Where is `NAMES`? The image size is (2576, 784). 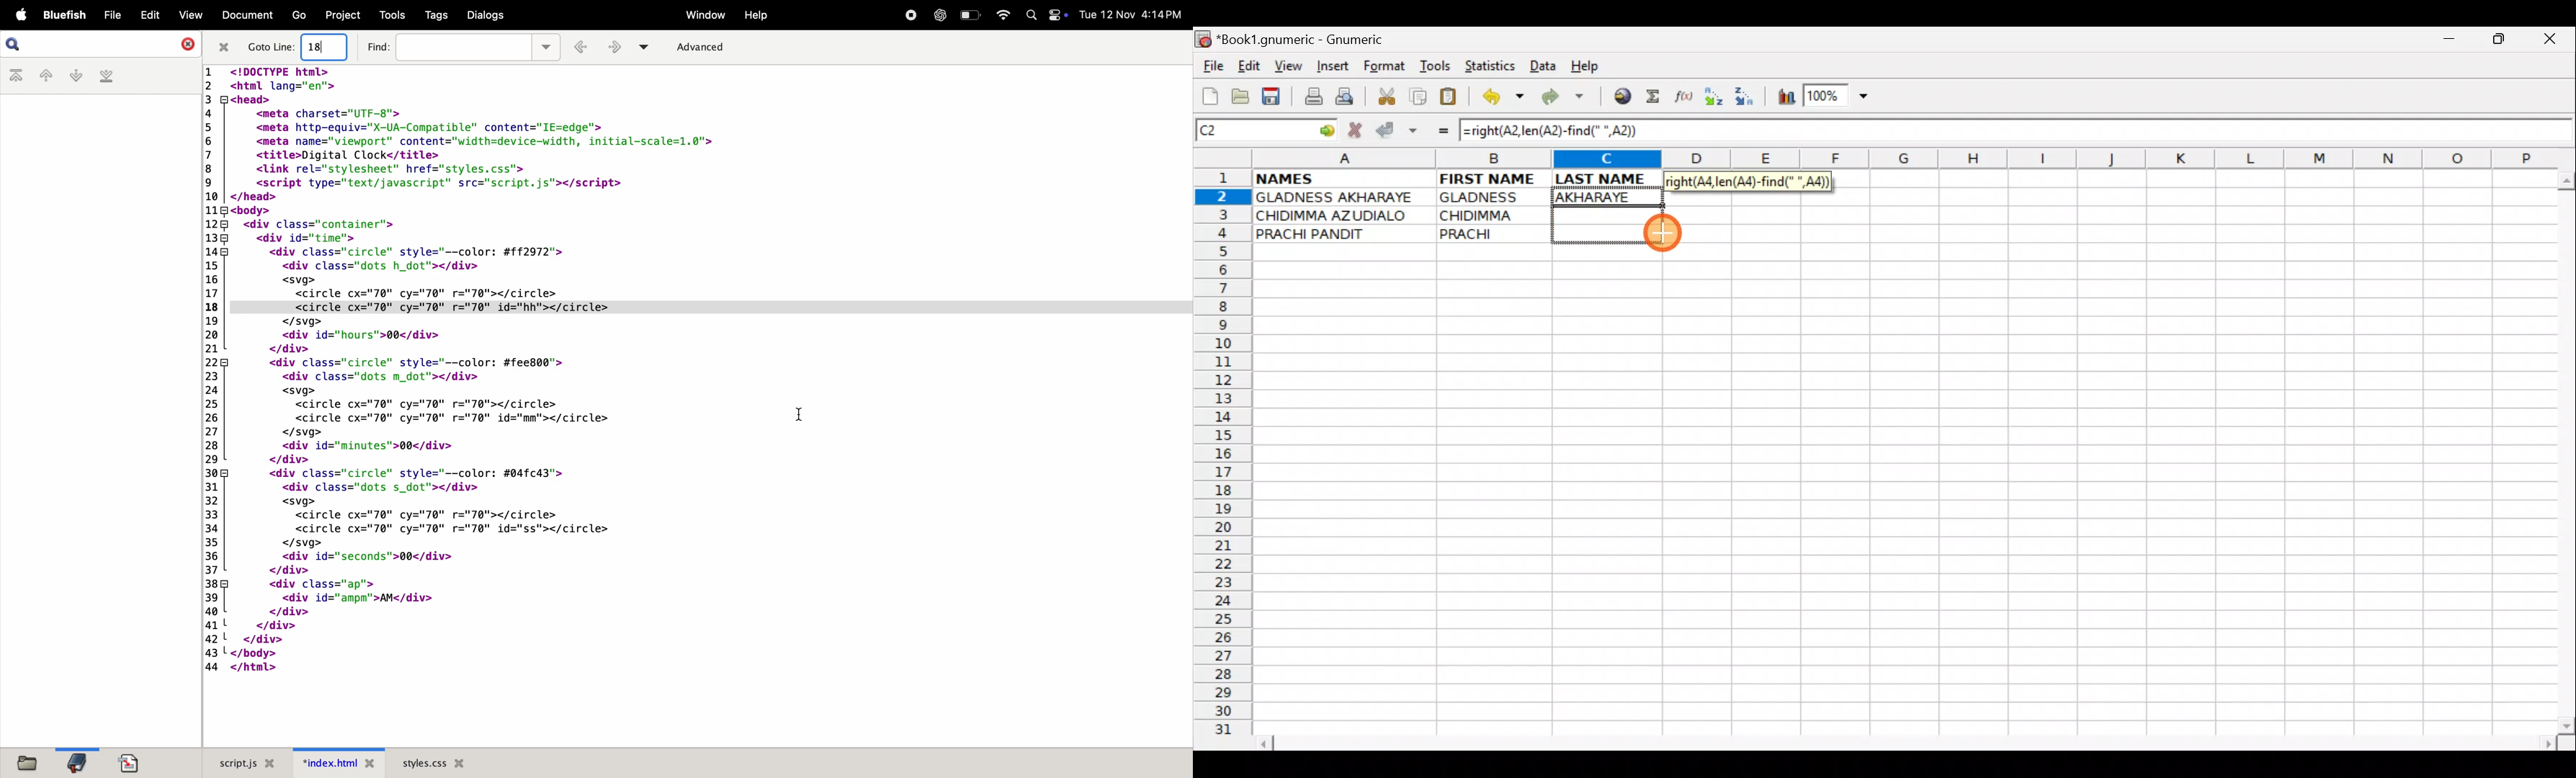 NAMES is located at coordinates (1328, 177).